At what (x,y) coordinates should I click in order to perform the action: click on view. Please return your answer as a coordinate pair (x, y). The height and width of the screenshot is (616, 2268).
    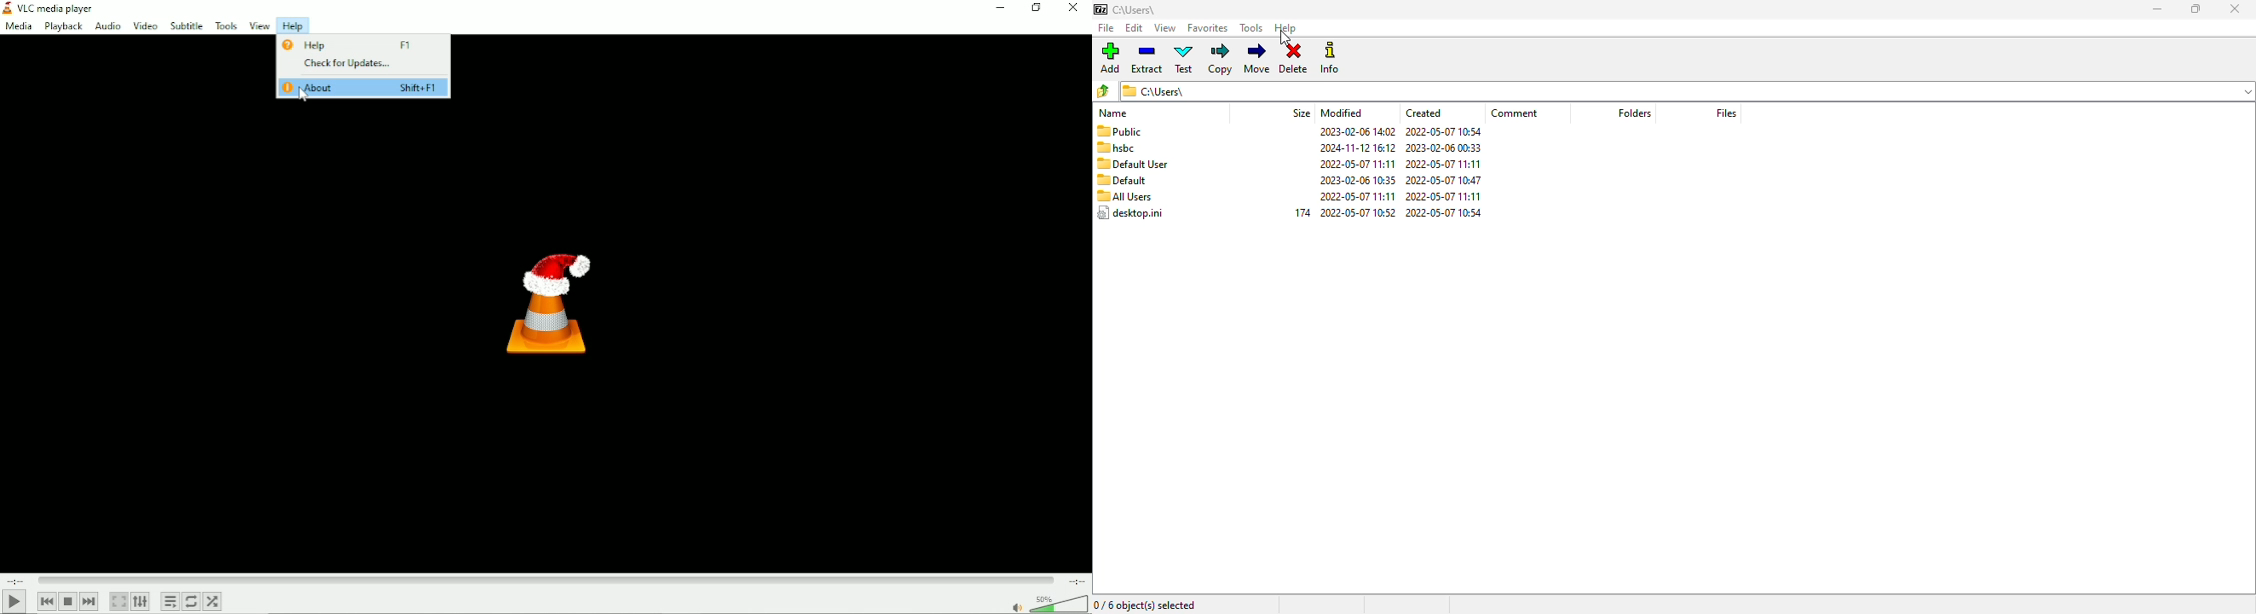
    Looking at the image, I should click on (1166, 28).